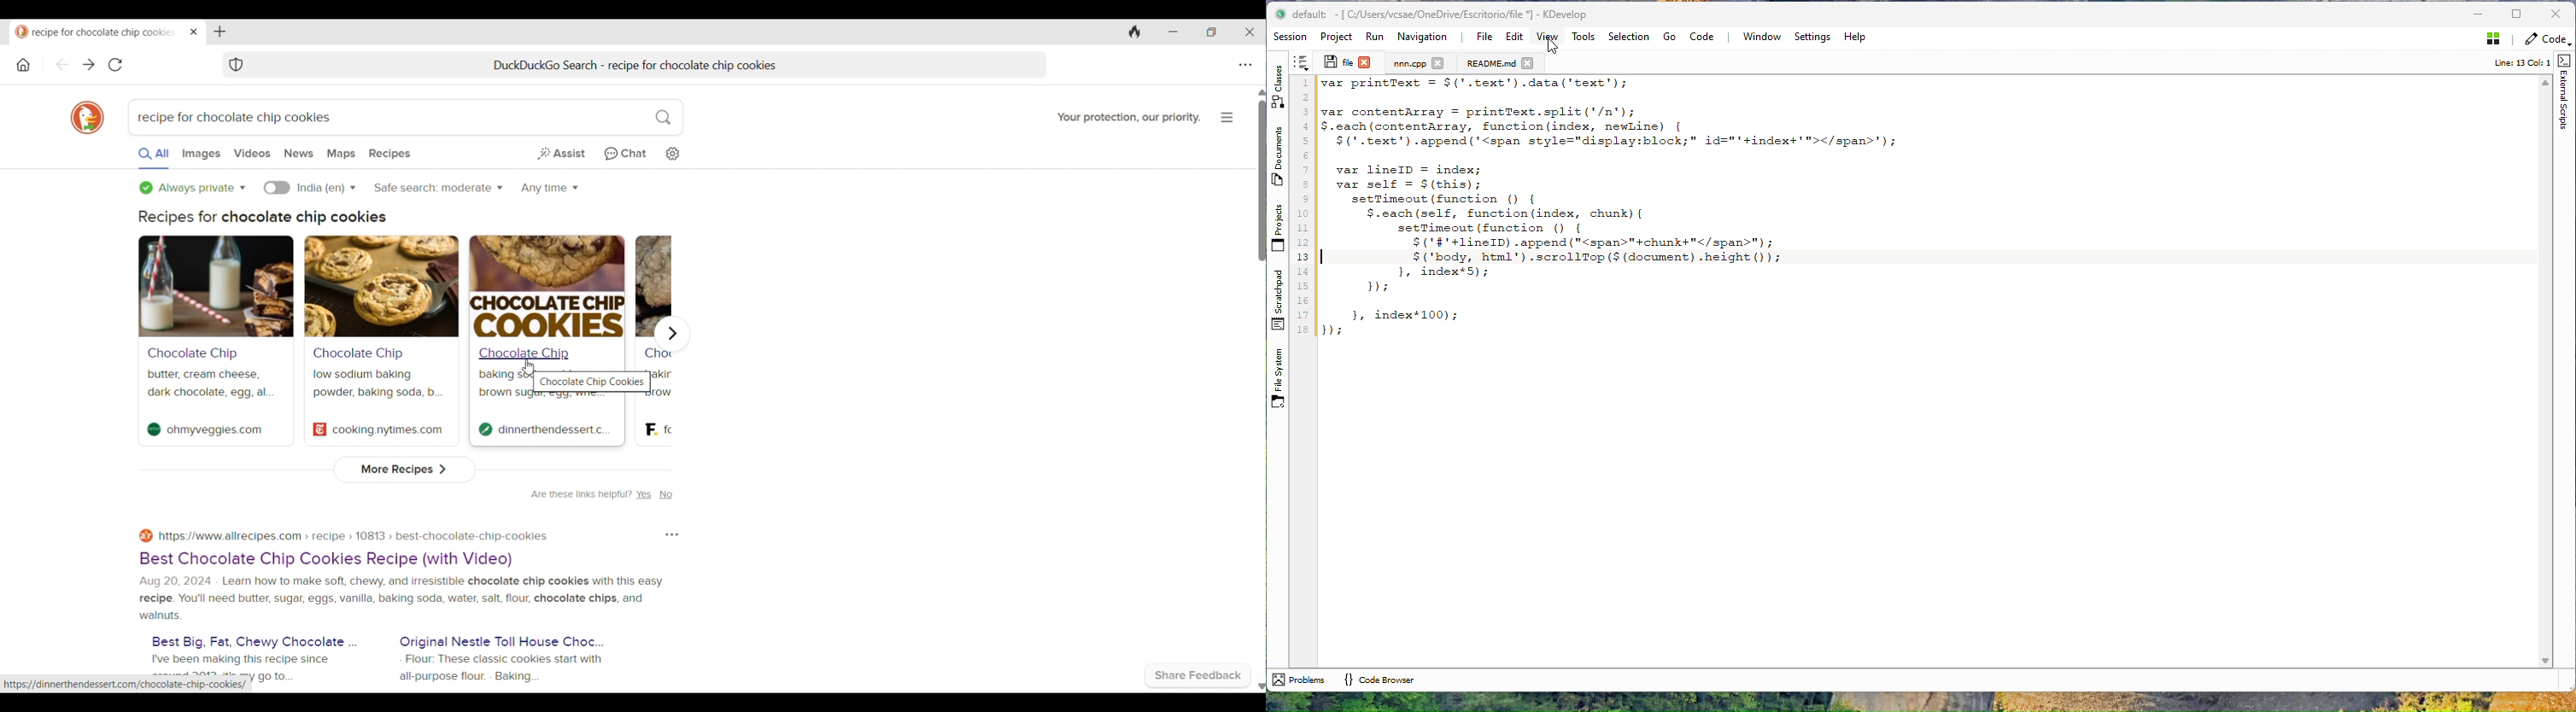 The image size is (2576, 728). What do you see at coordinates (513, 117) in the screenshot?
I see `Search box` at bounding box center [513, 117].